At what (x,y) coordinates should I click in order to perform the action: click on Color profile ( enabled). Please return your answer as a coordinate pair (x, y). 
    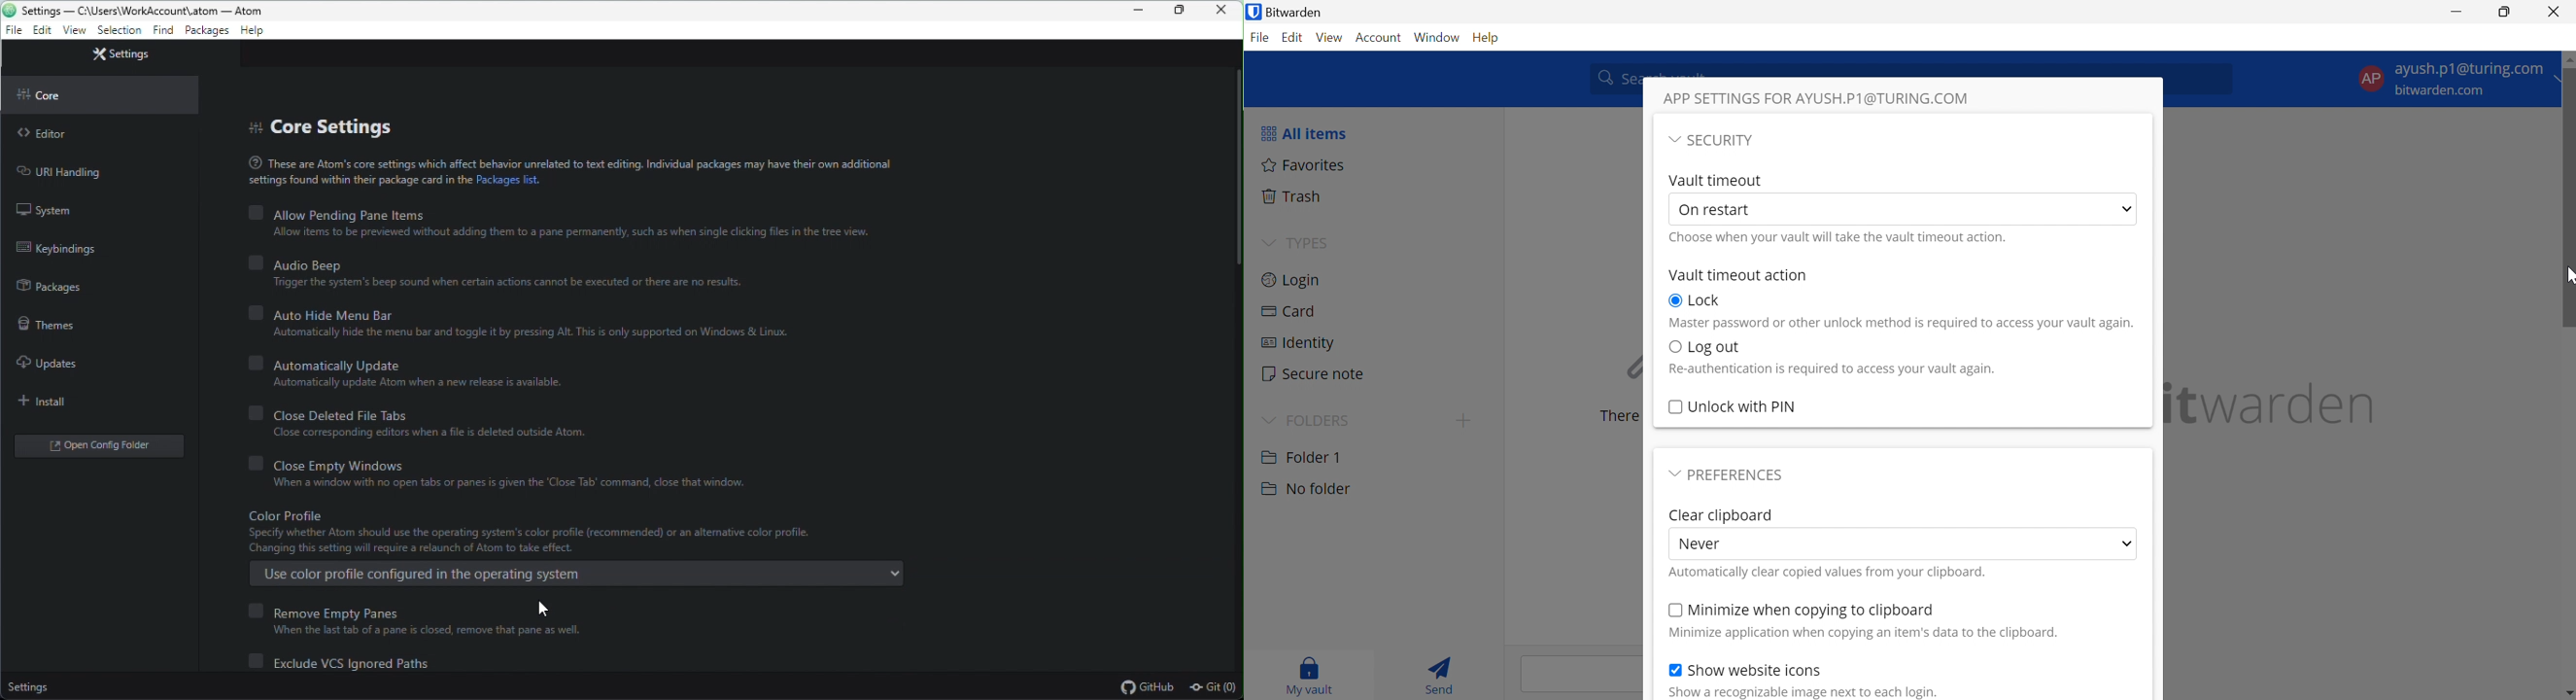
    Looking at the image, I should click on (574, 549).